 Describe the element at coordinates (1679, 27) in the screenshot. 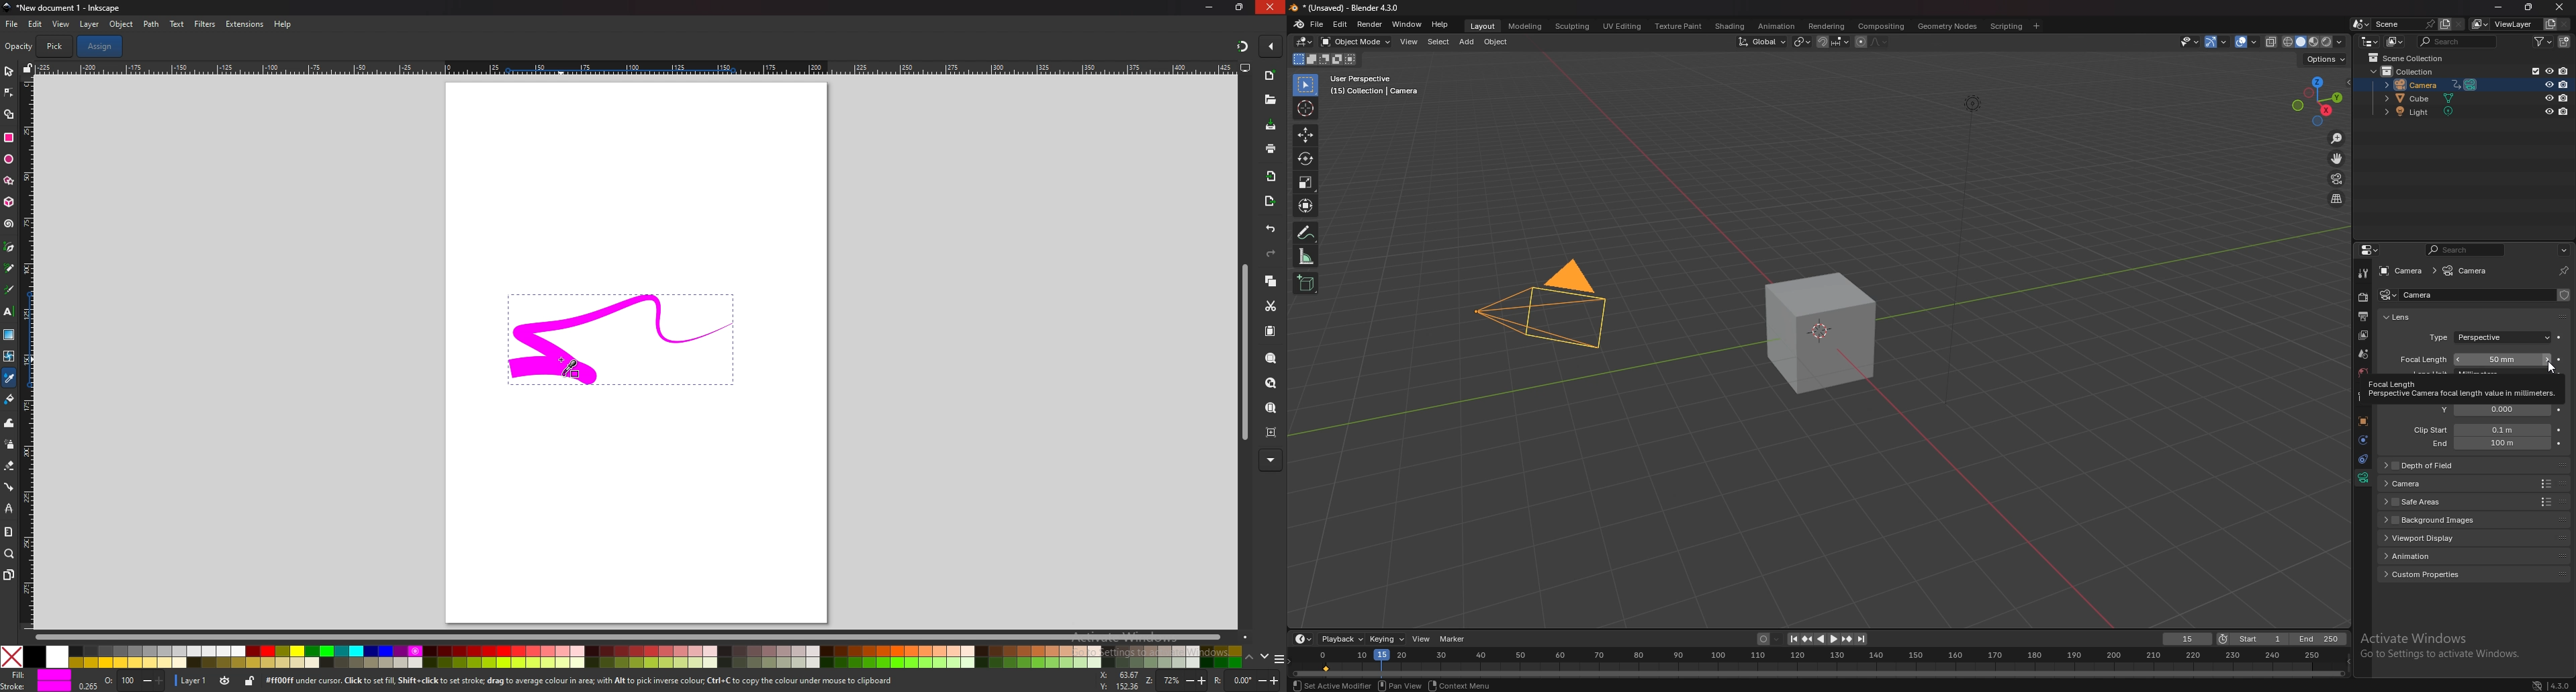

I see `texture paint` at that location.